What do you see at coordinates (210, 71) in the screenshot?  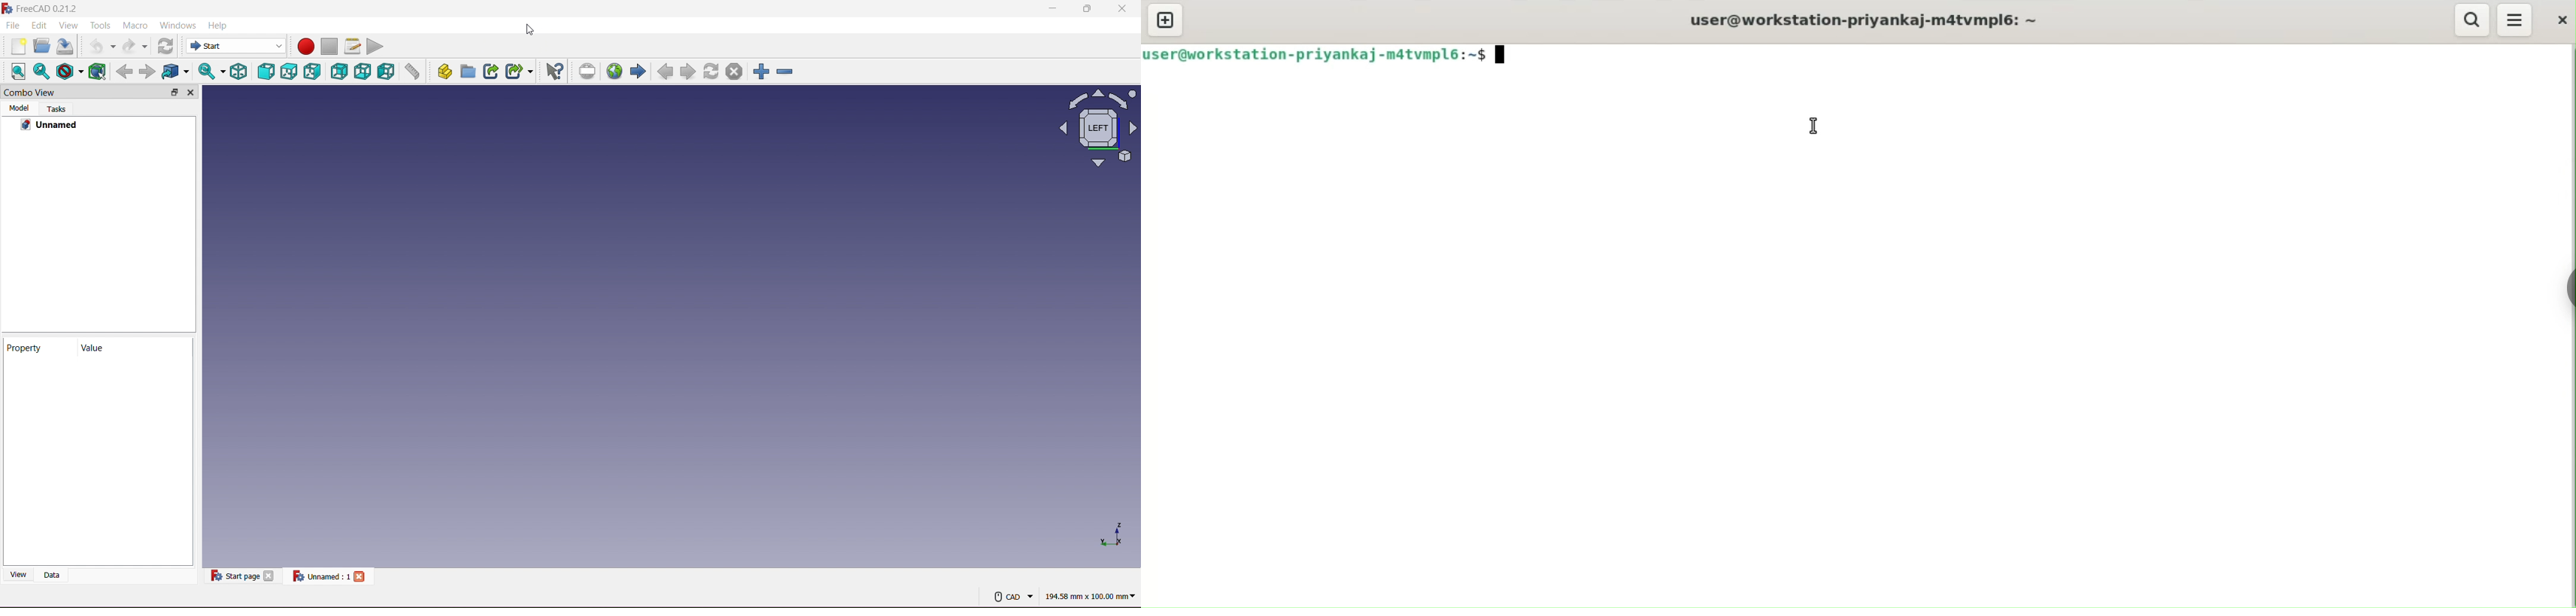 I see `Fit Selection` at bounding box center [210, 71].